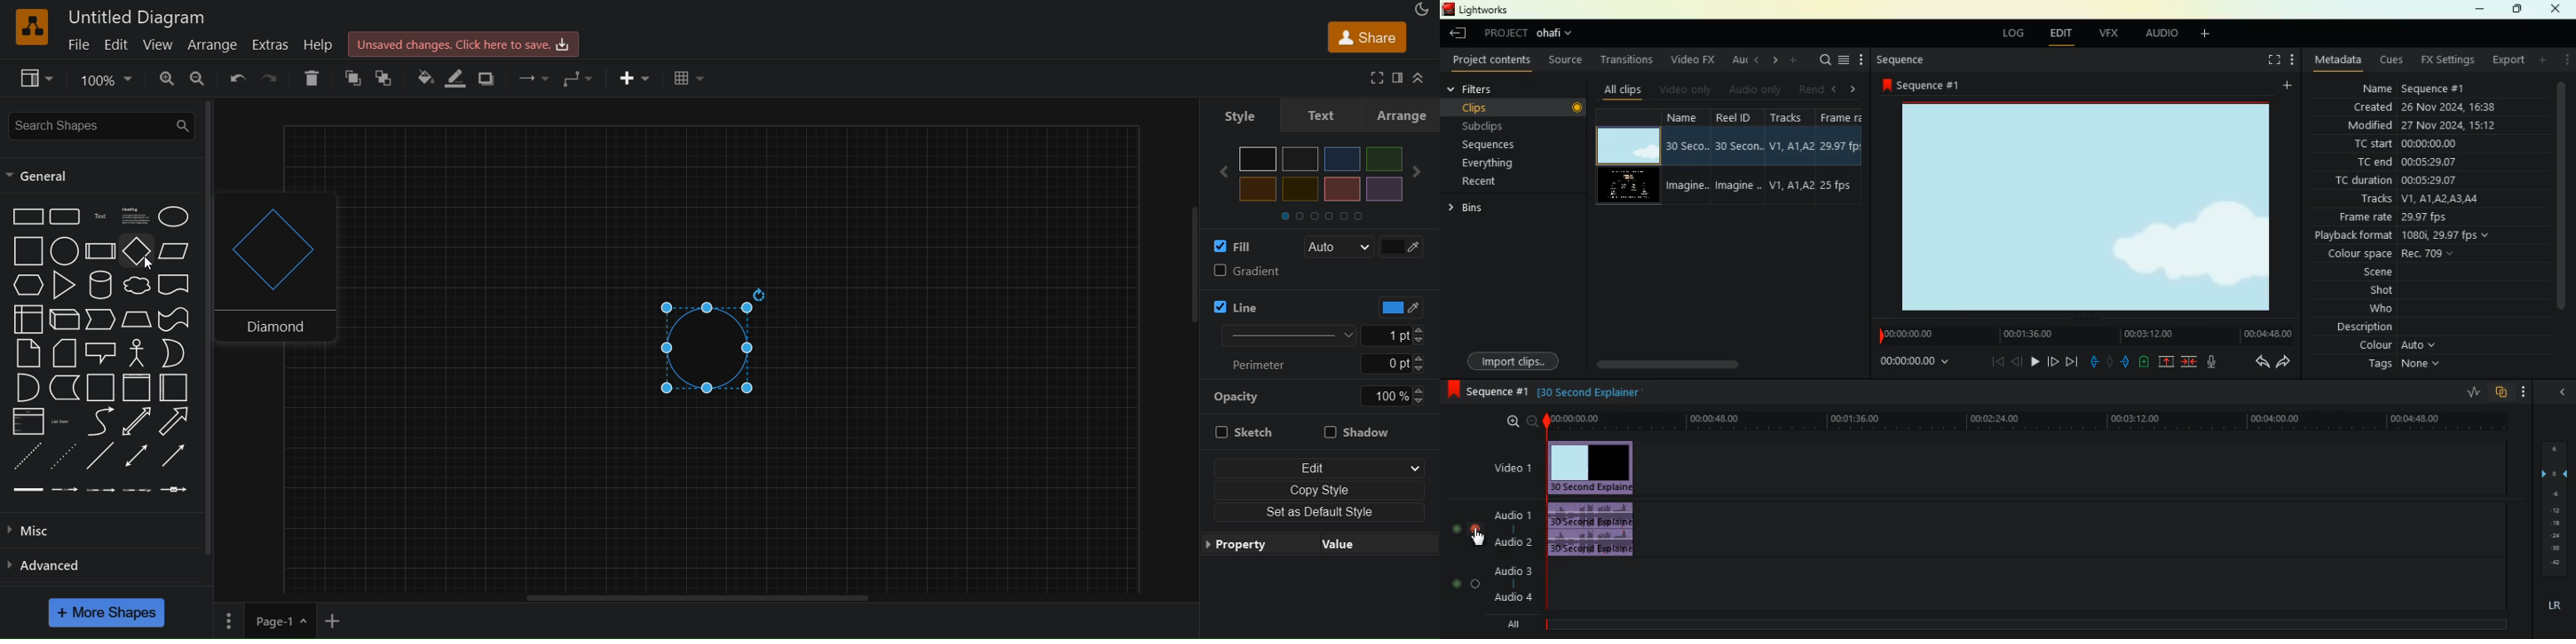 The height and width of the screenshot is (644, 2576). Describe the element at coordinates (176, 287) in the screenshot. I see `document` at that location.